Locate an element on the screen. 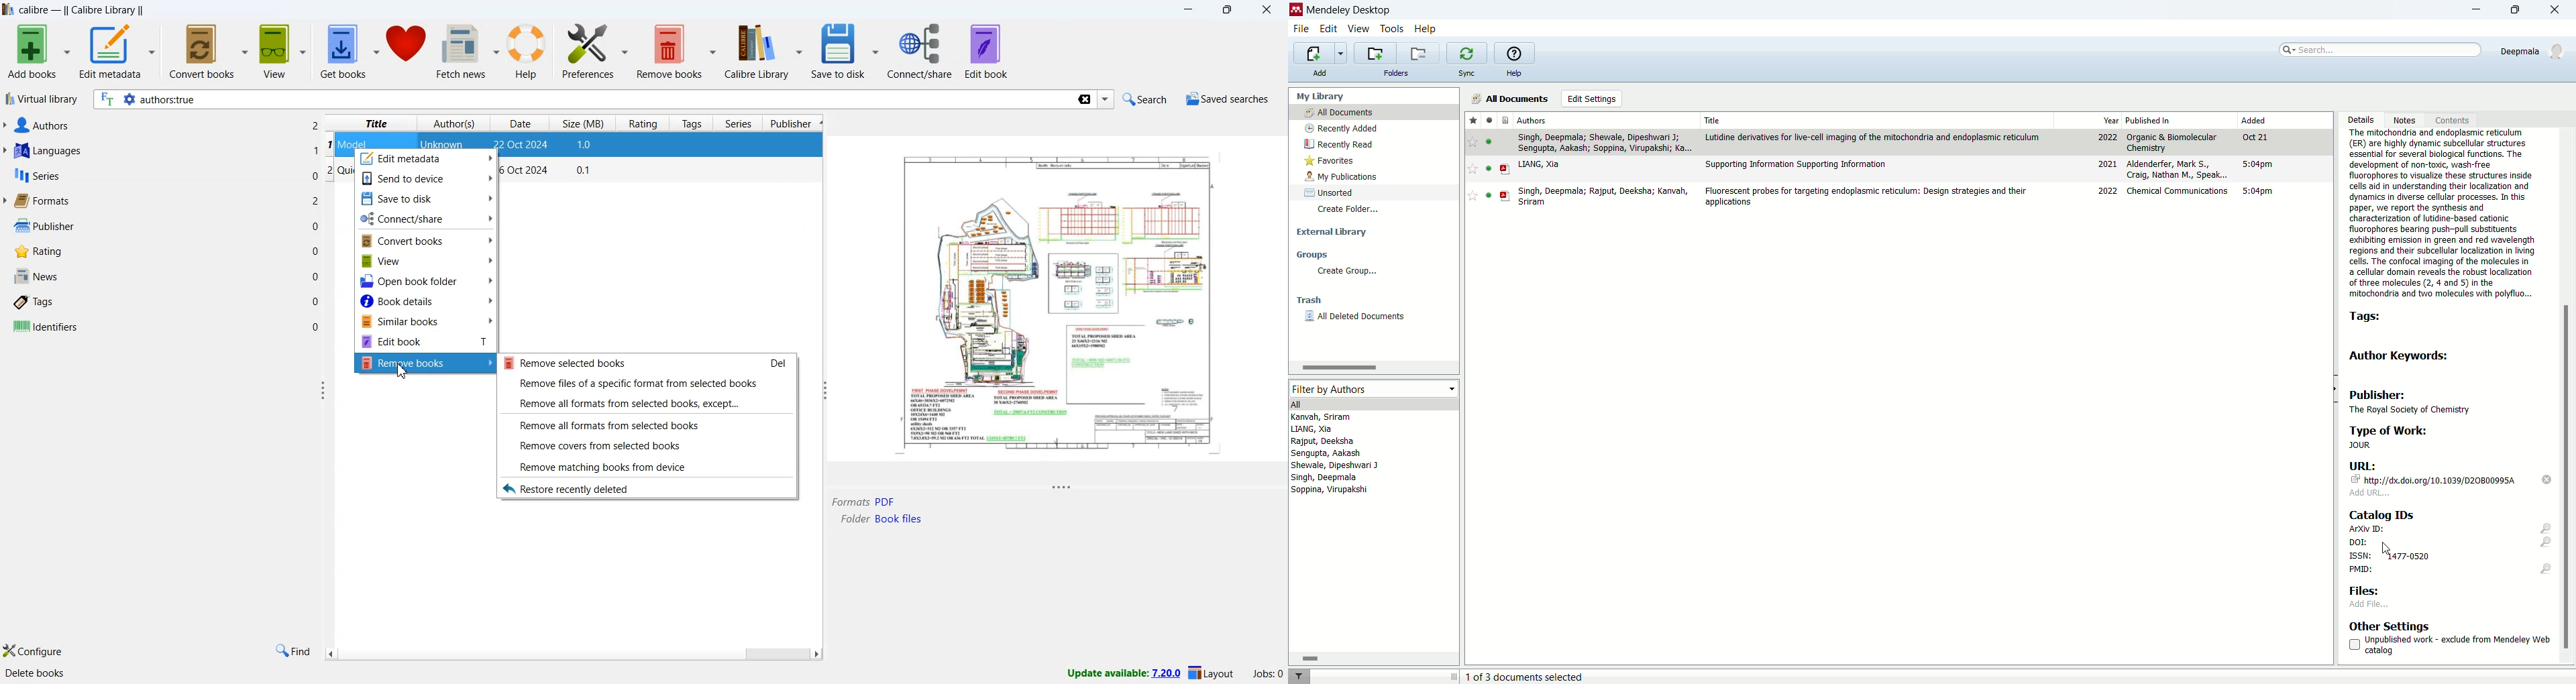 This screenshot has width=2576, height=700. trash is located at coordinates (1309, 300).